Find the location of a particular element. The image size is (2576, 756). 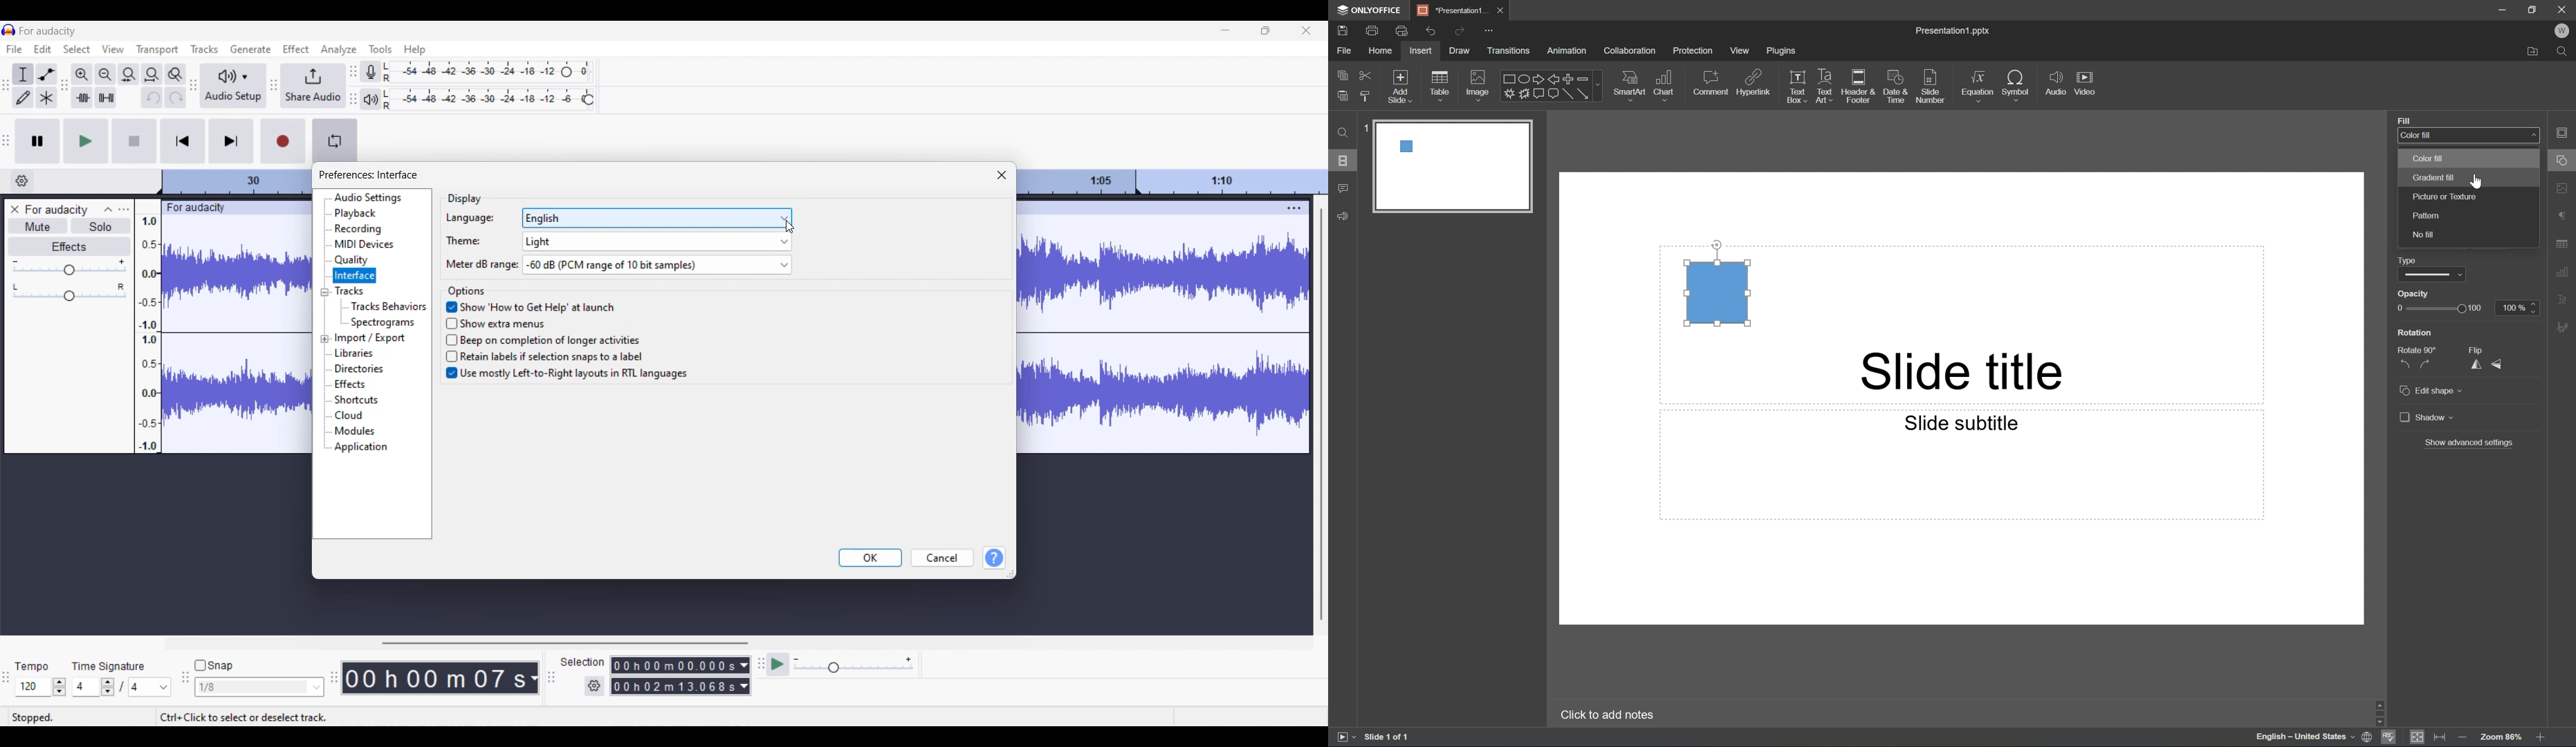

Vertical slide bar is located at coordinates (1322, 414).